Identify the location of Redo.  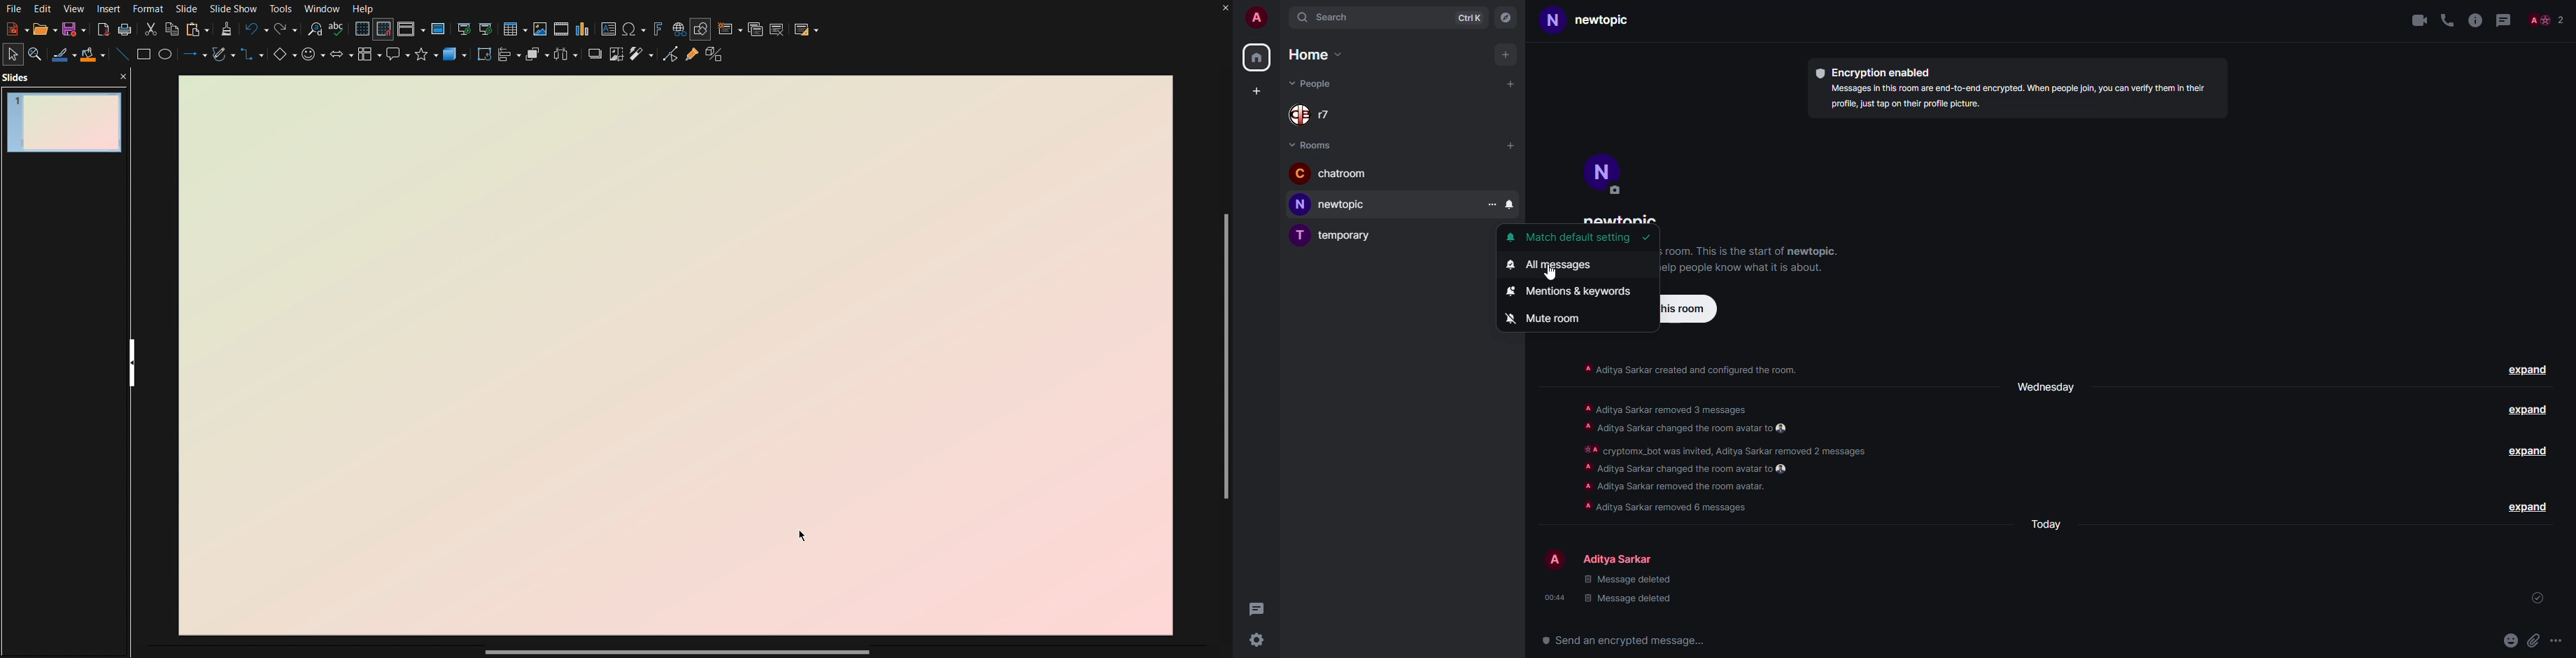
(285, 30).